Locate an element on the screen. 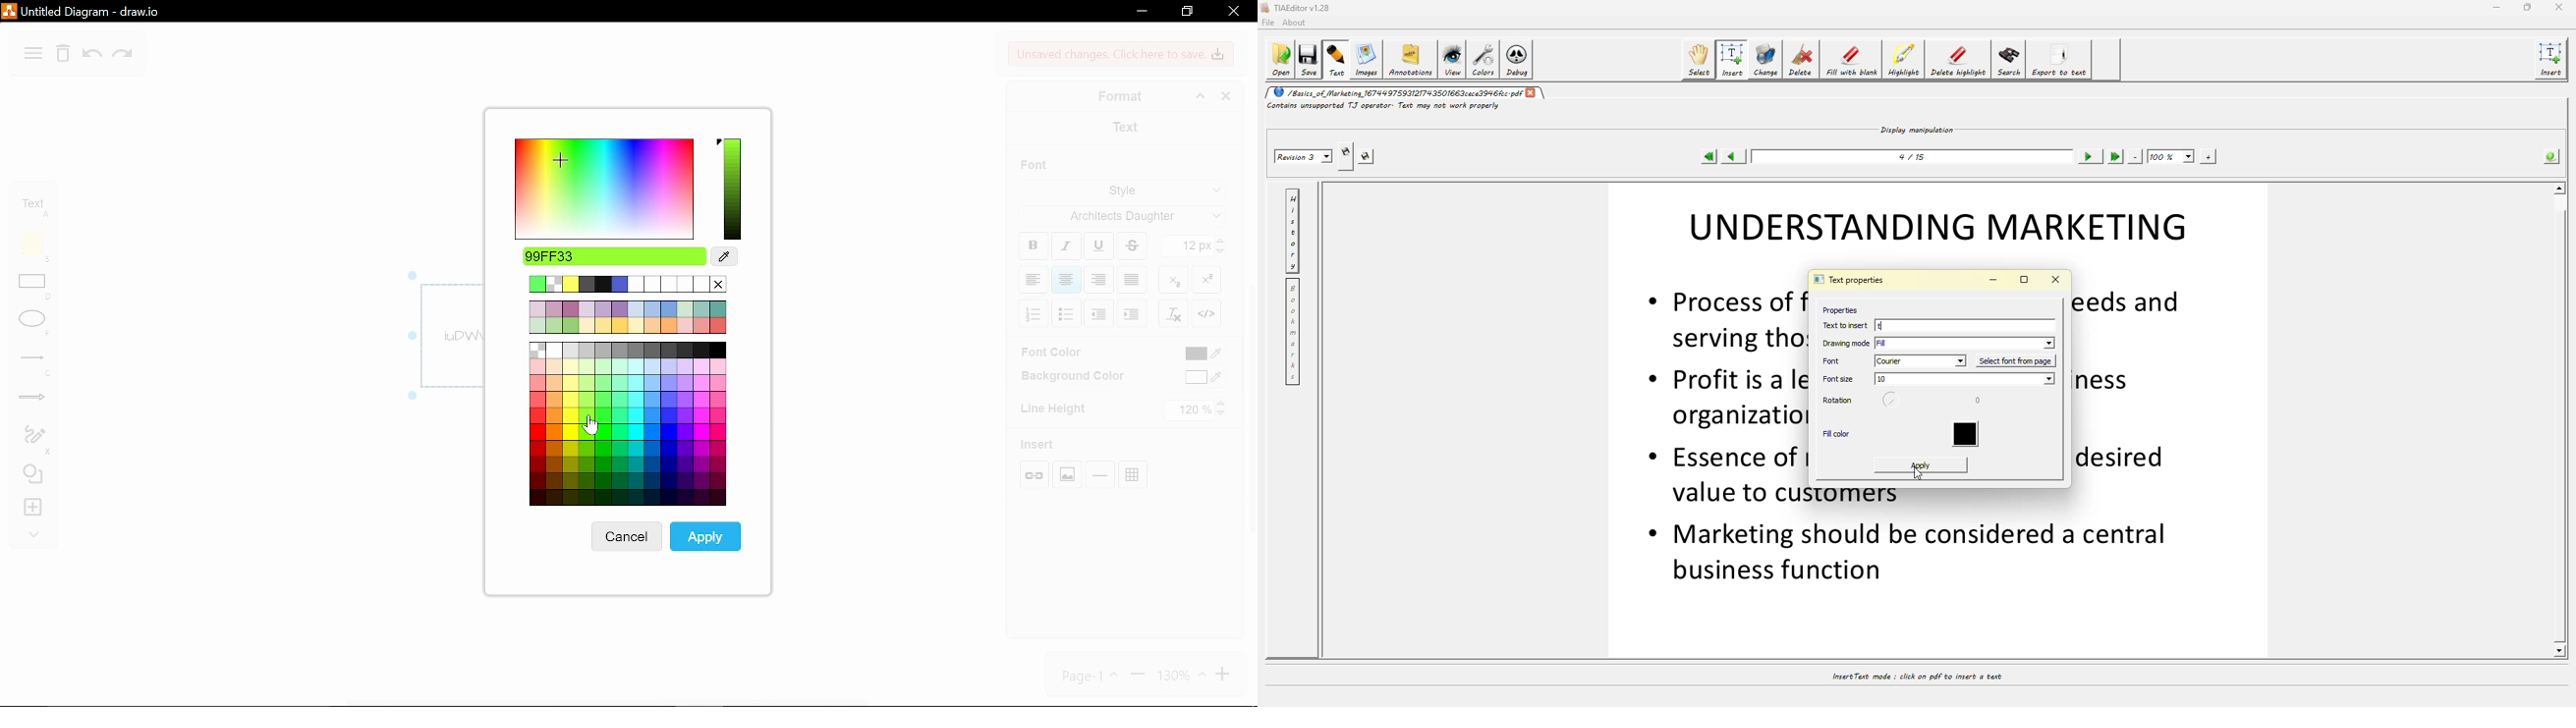  italic is located at coordinates (1067, 245).